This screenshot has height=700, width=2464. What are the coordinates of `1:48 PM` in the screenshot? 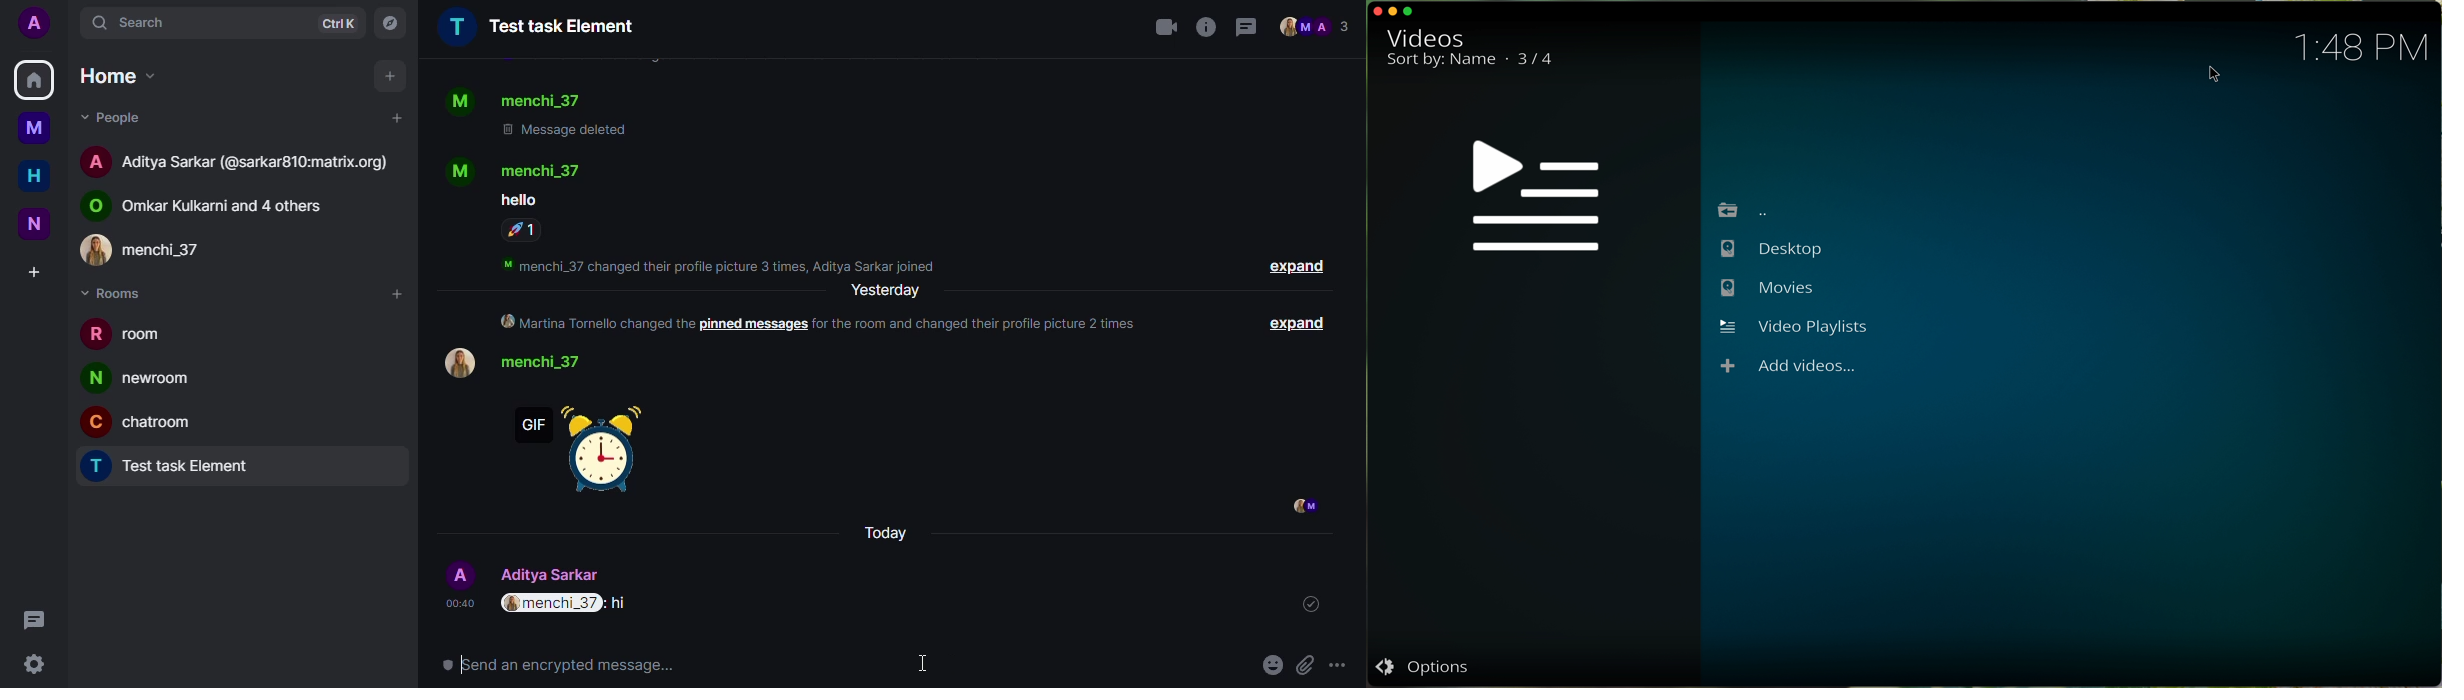 It's located at (2367, 46).